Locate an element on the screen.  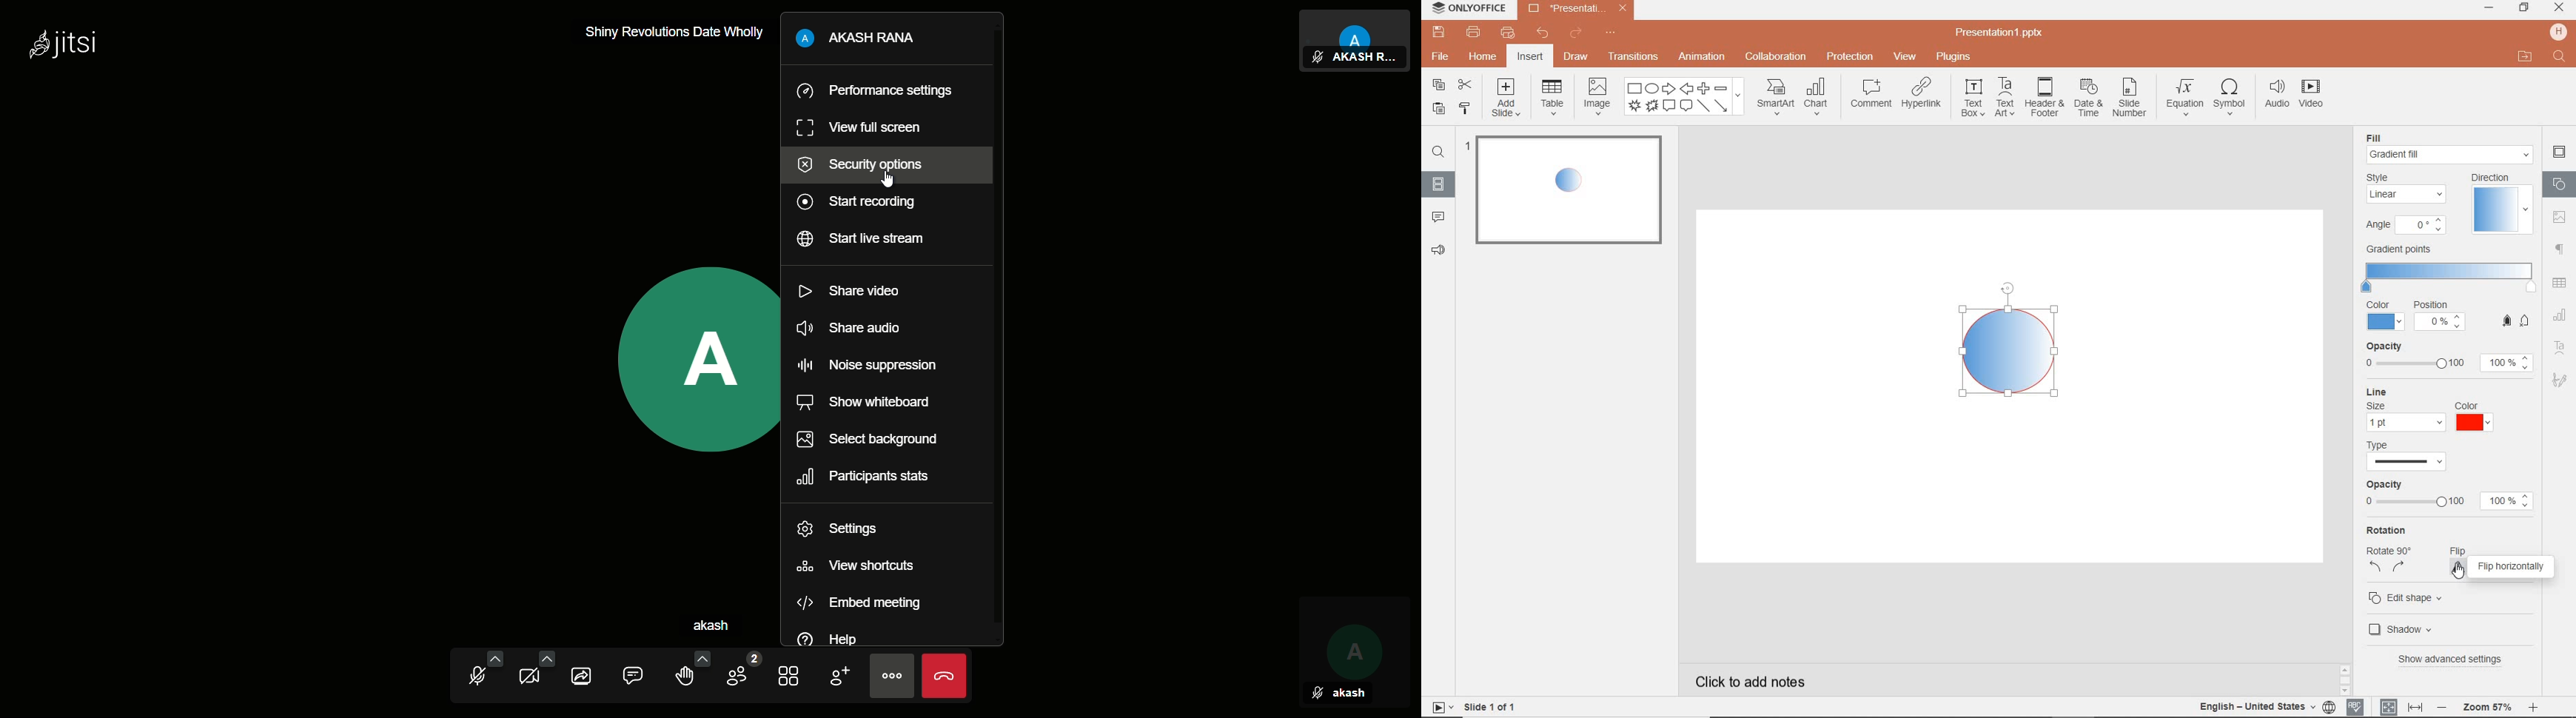
jitsi is located at coordinates (63, 47).